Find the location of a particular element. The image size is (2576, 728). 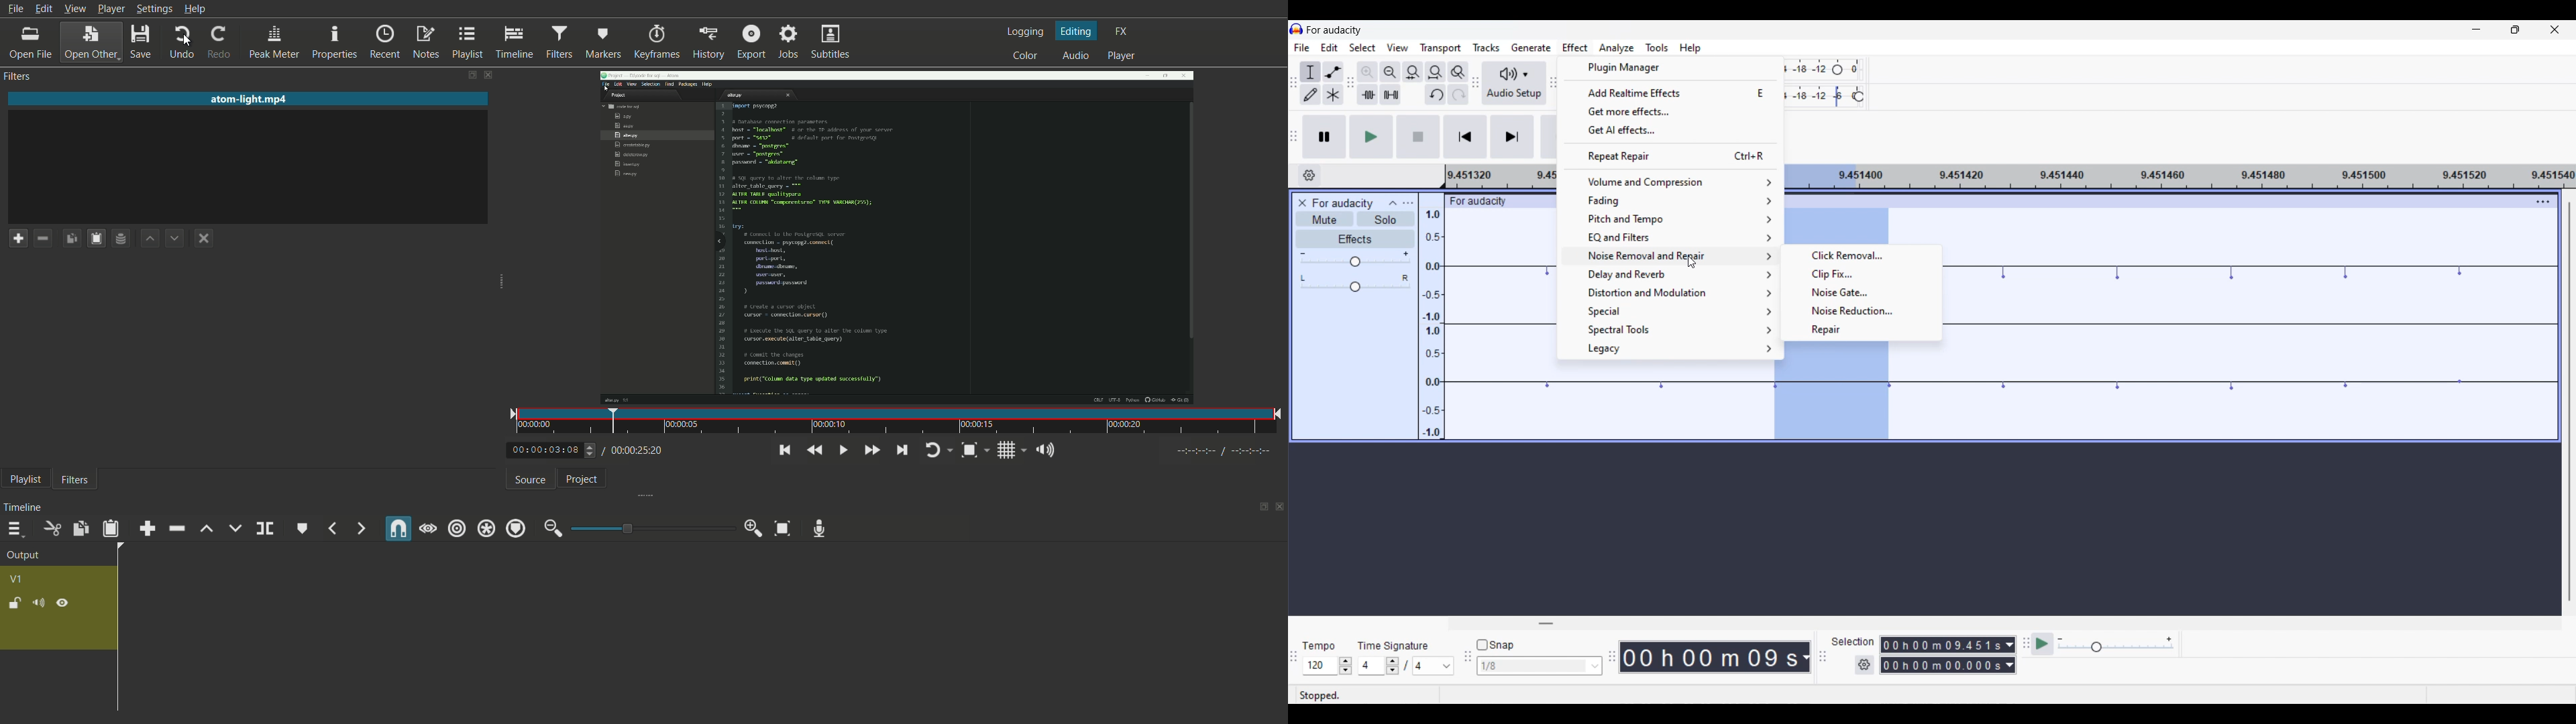

Vertical scroll bar is located at coordinates (2567, 401).